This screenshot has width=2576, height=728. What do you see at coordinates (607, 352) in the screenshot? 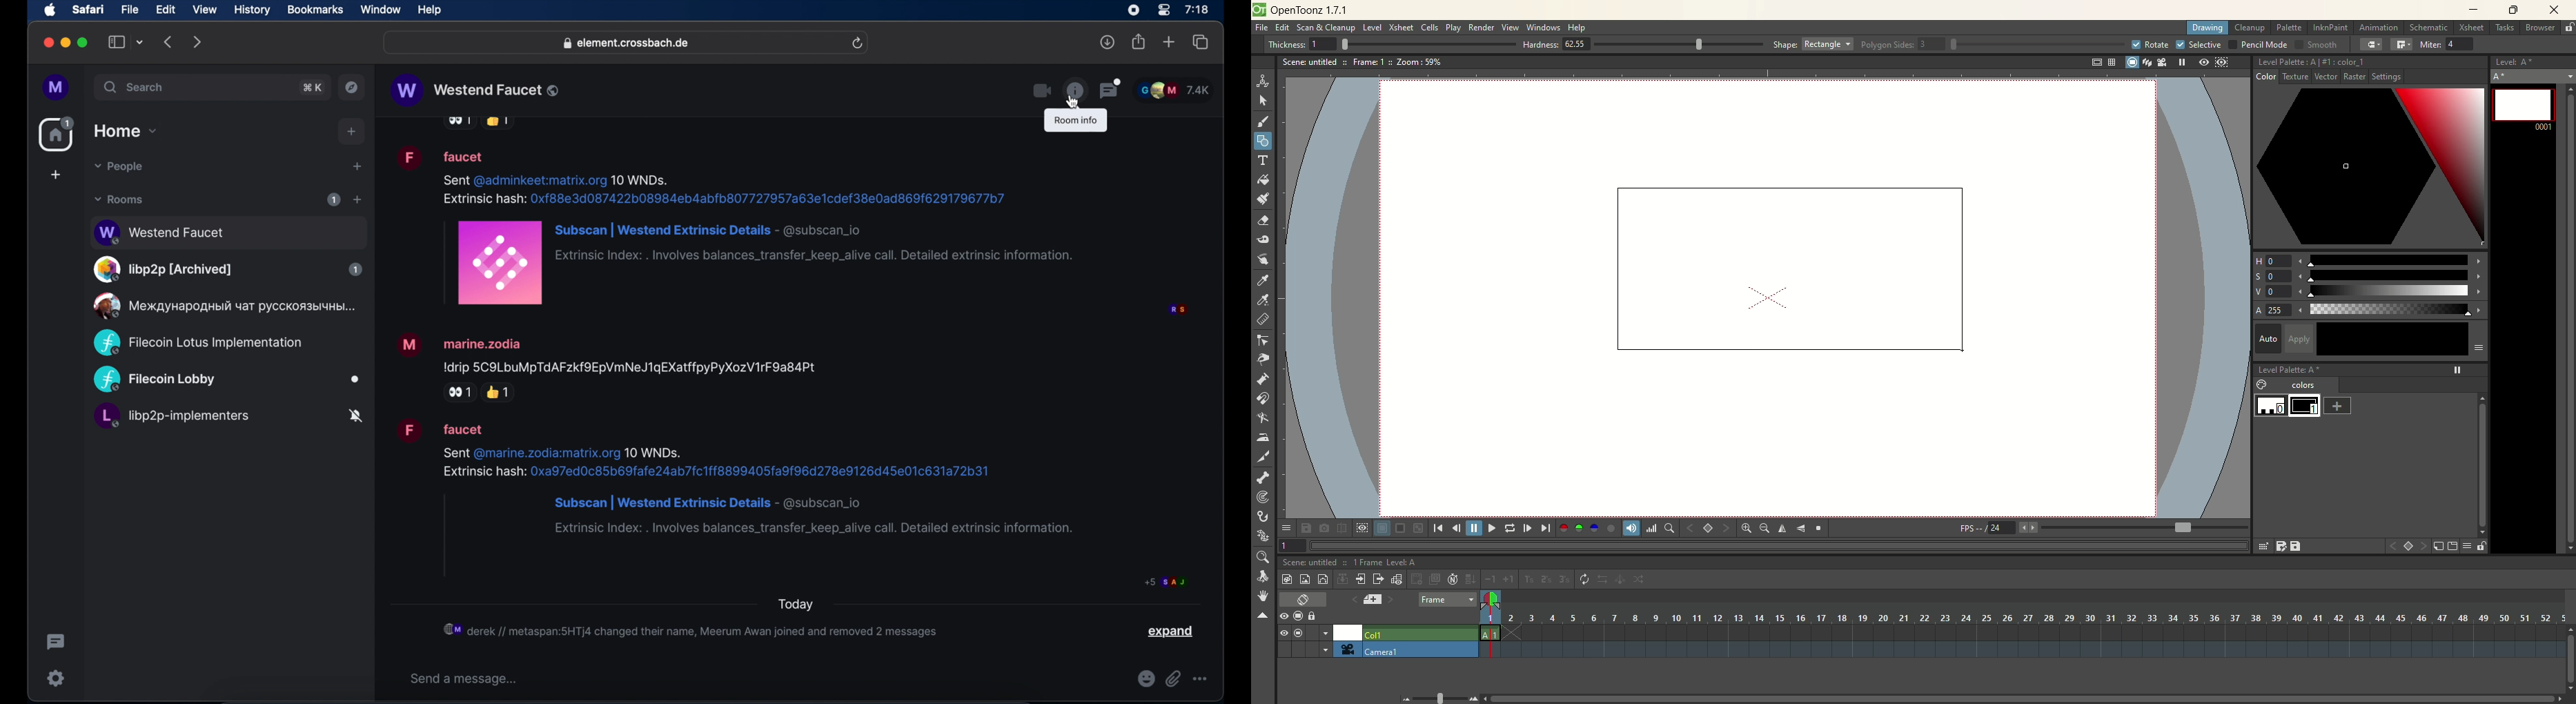
I see `message` at bounding box center [607, 352].